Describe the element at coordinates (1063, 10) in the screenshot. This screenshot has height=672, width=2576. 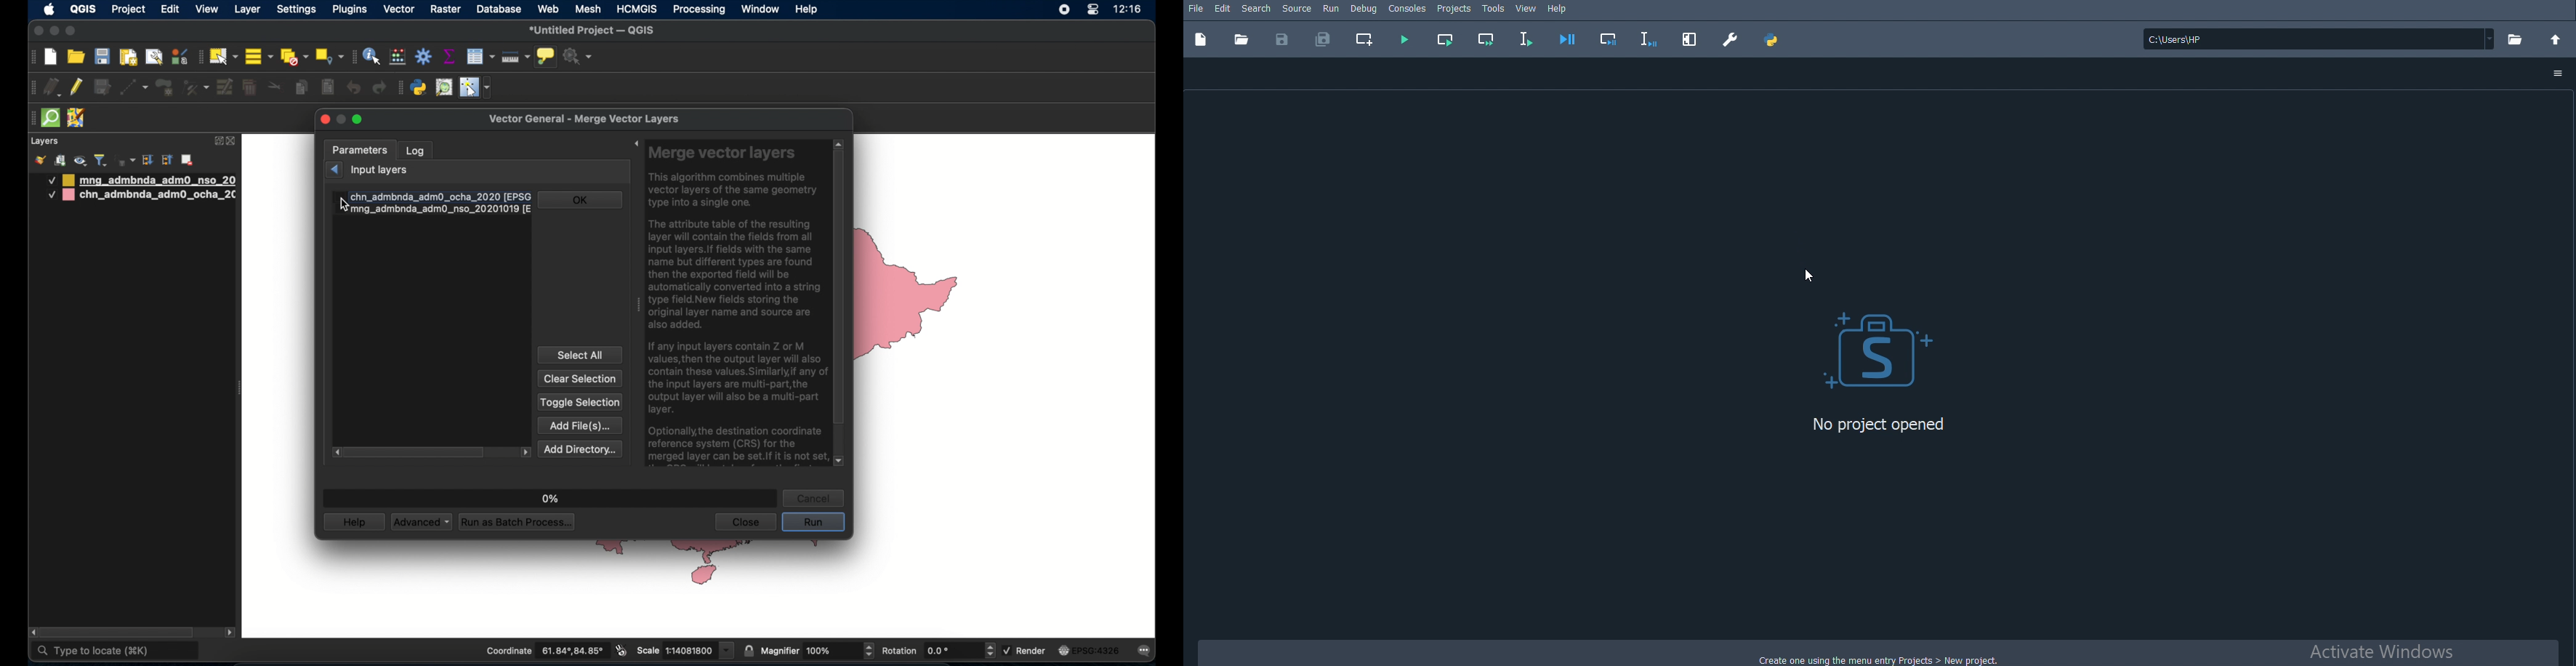
I see `screen recorder icon` at that location.